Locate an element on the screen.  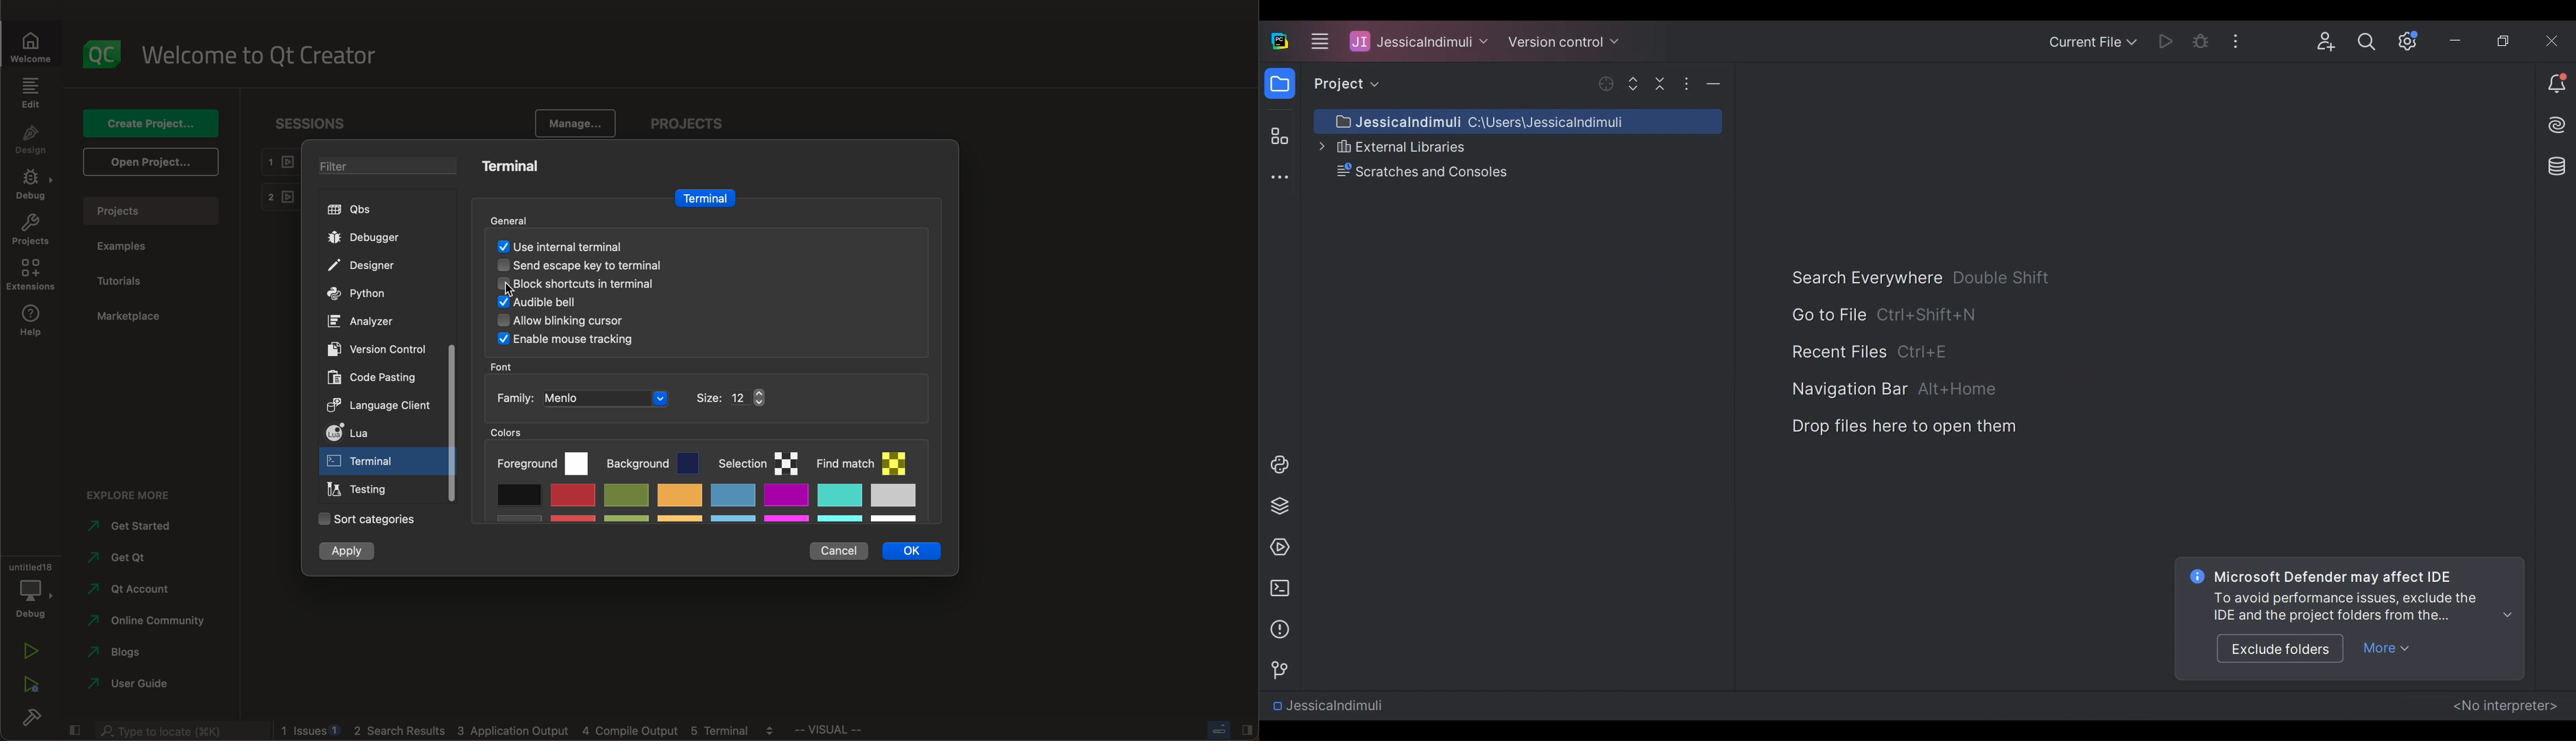
apply is located at coordinates (359, 553).